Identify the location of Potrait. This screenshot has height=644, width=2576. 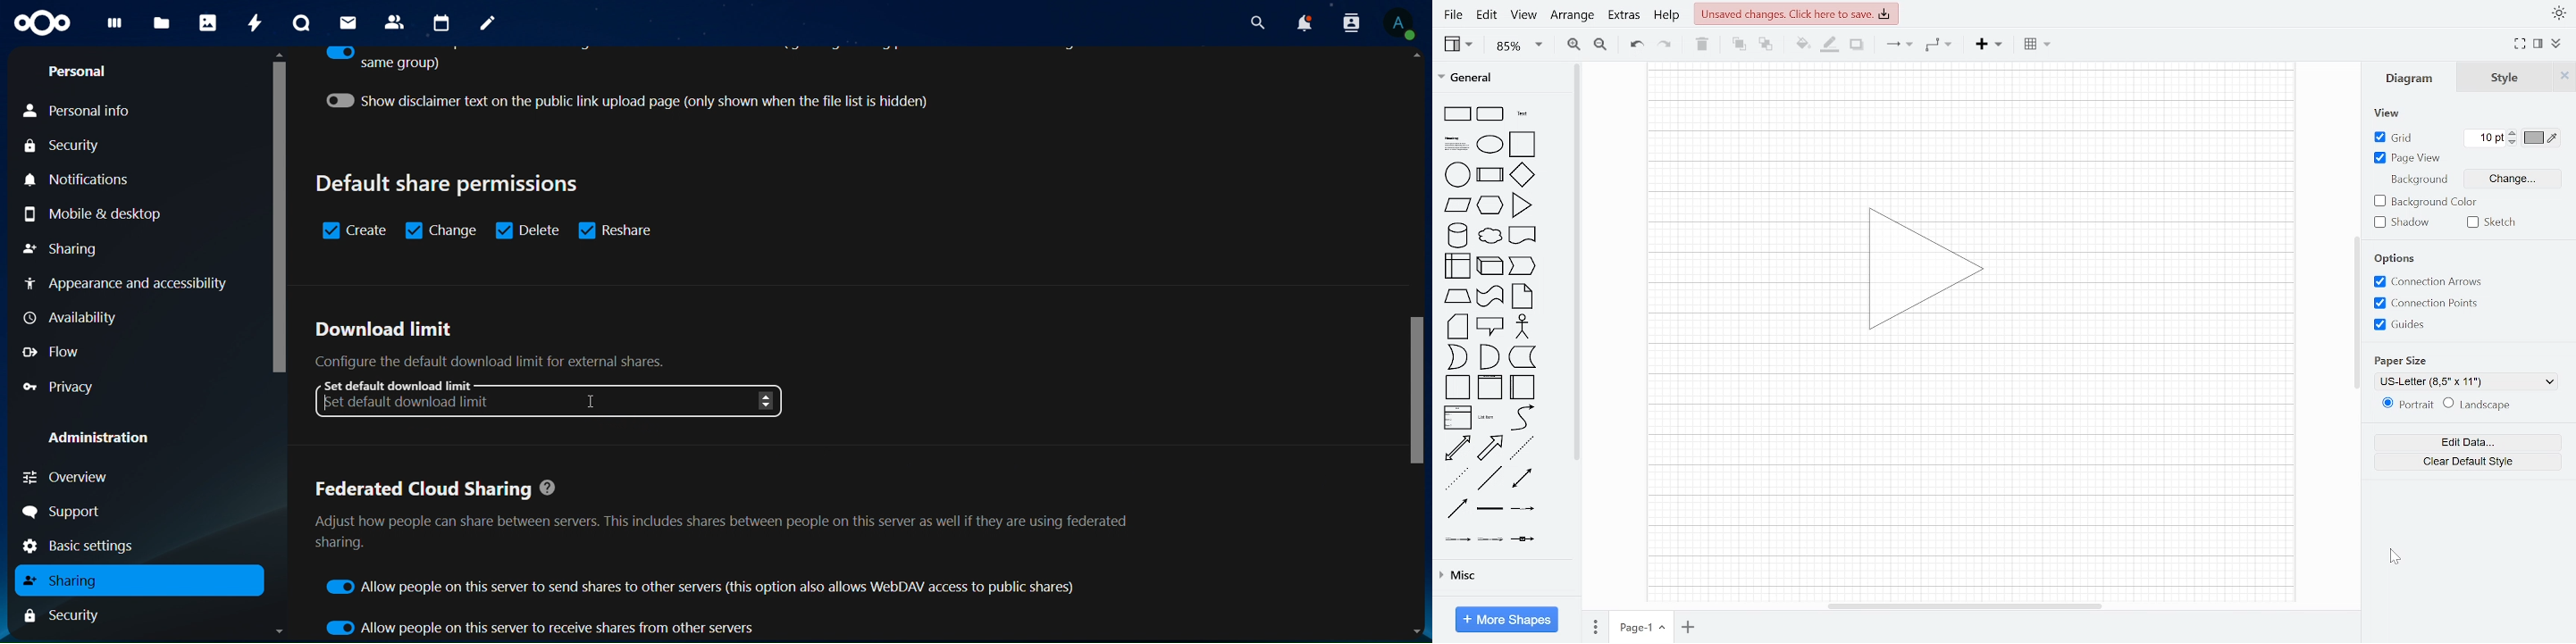
(2408, 404).